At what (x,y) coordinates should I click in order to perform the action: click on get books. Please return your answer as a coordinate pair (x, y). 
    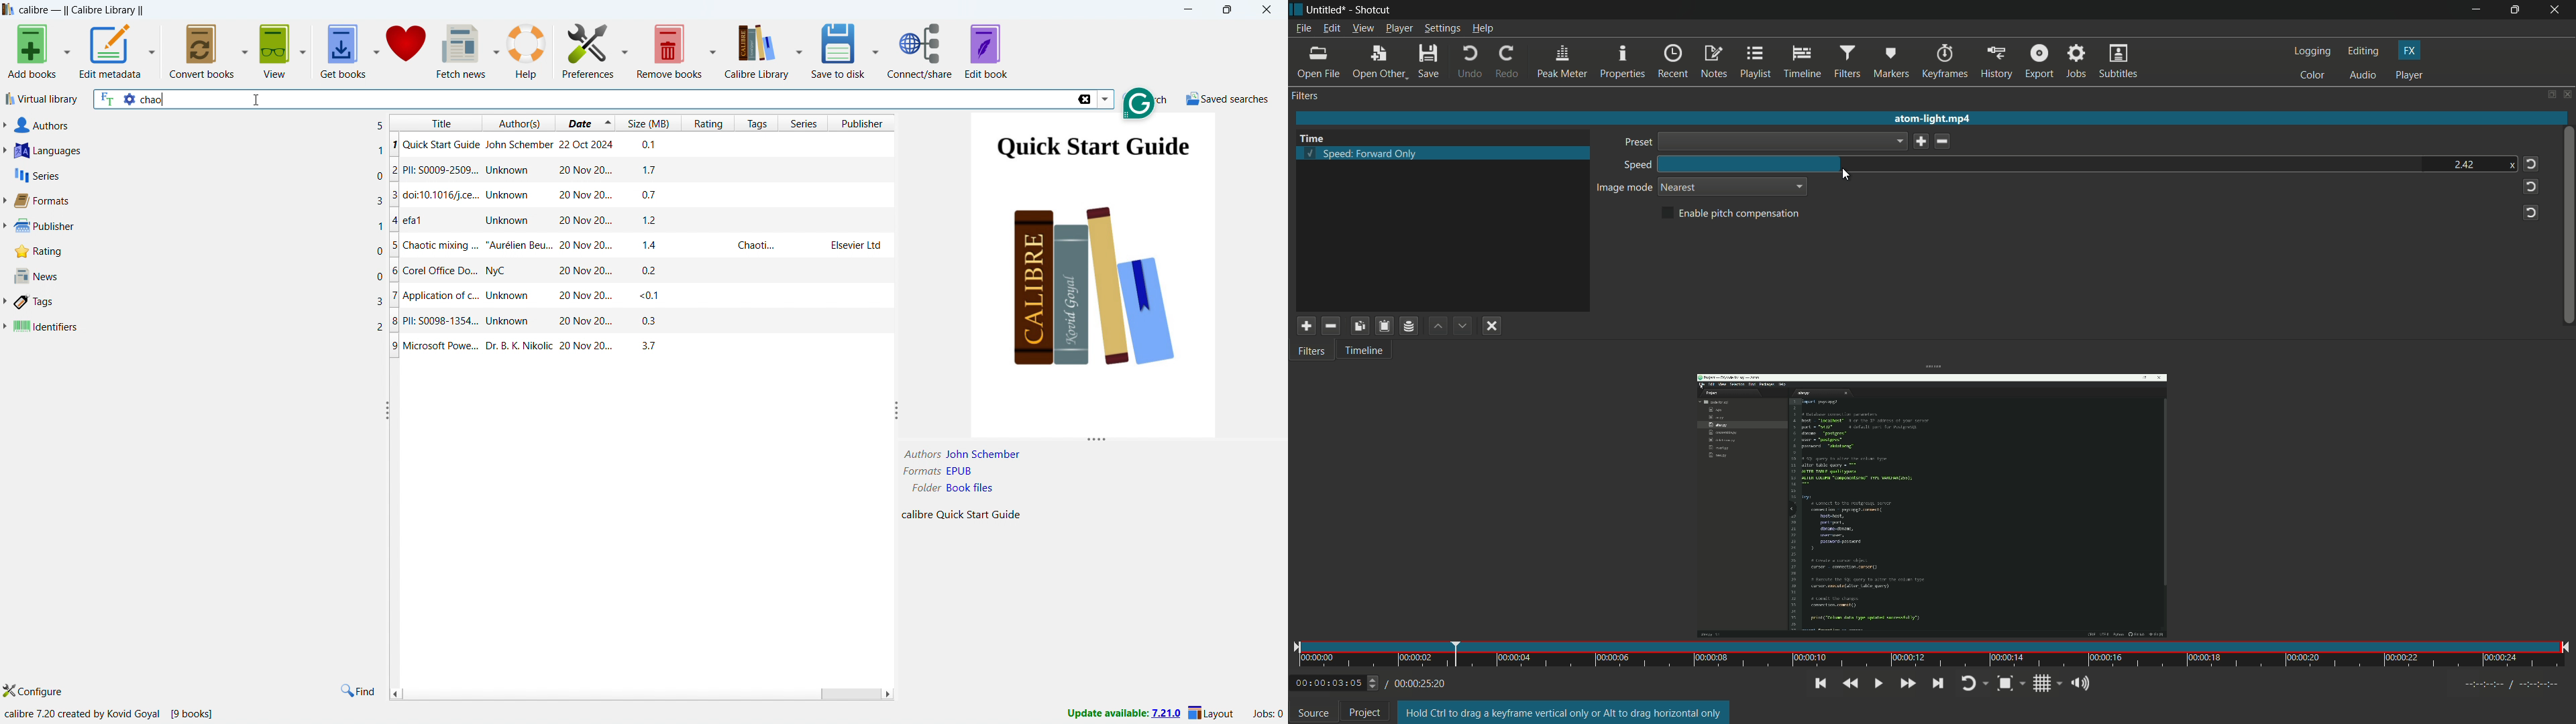
    Looking at the image, I should click on (343, 50).